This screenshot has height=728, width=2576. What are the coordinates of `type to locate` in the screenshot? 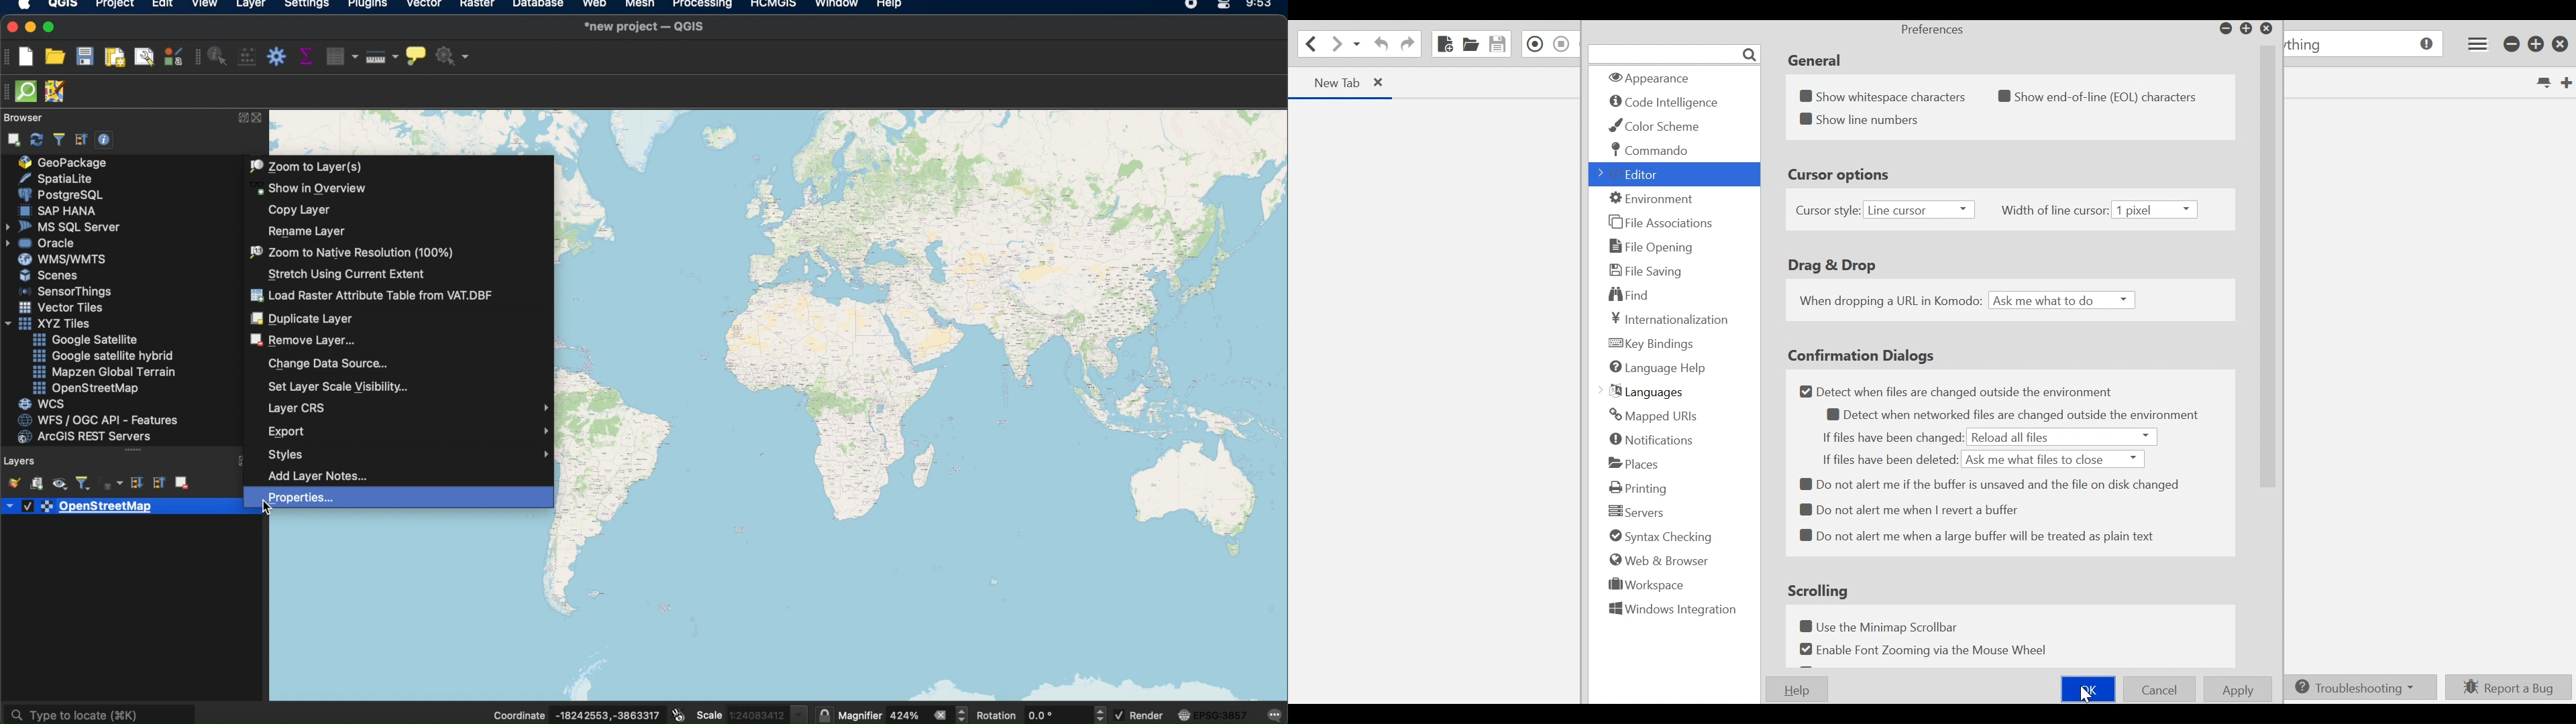 It's located at (102, 711).